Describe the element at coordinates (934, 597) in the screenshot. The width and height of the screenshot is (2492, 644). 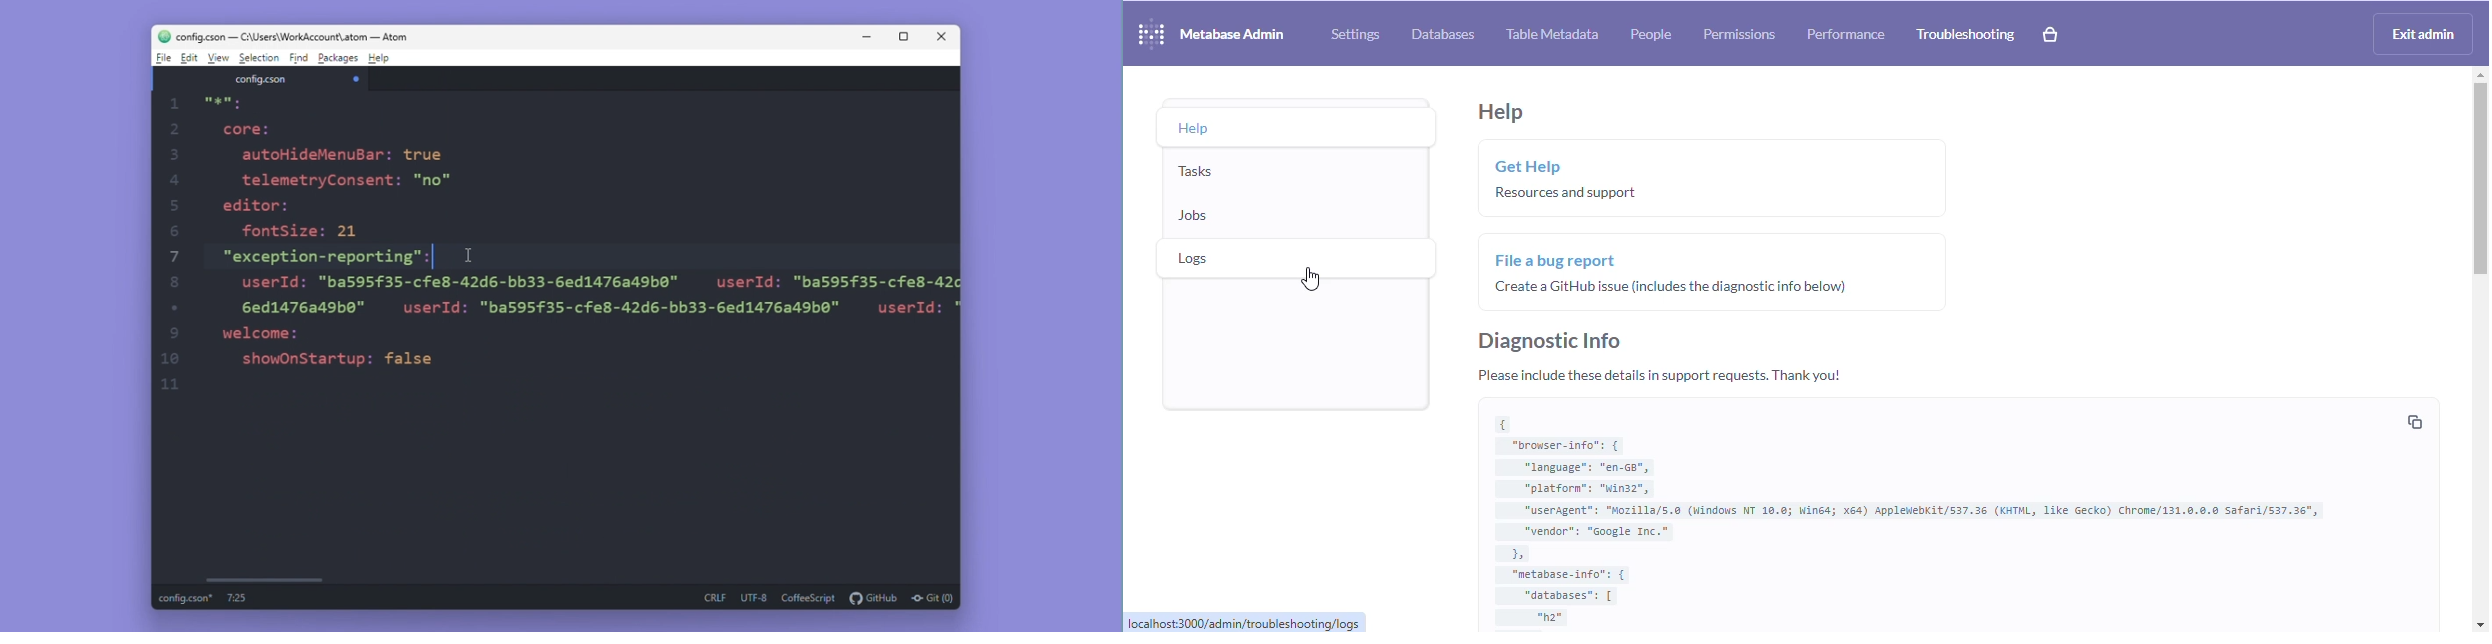
I see `git` at that location.